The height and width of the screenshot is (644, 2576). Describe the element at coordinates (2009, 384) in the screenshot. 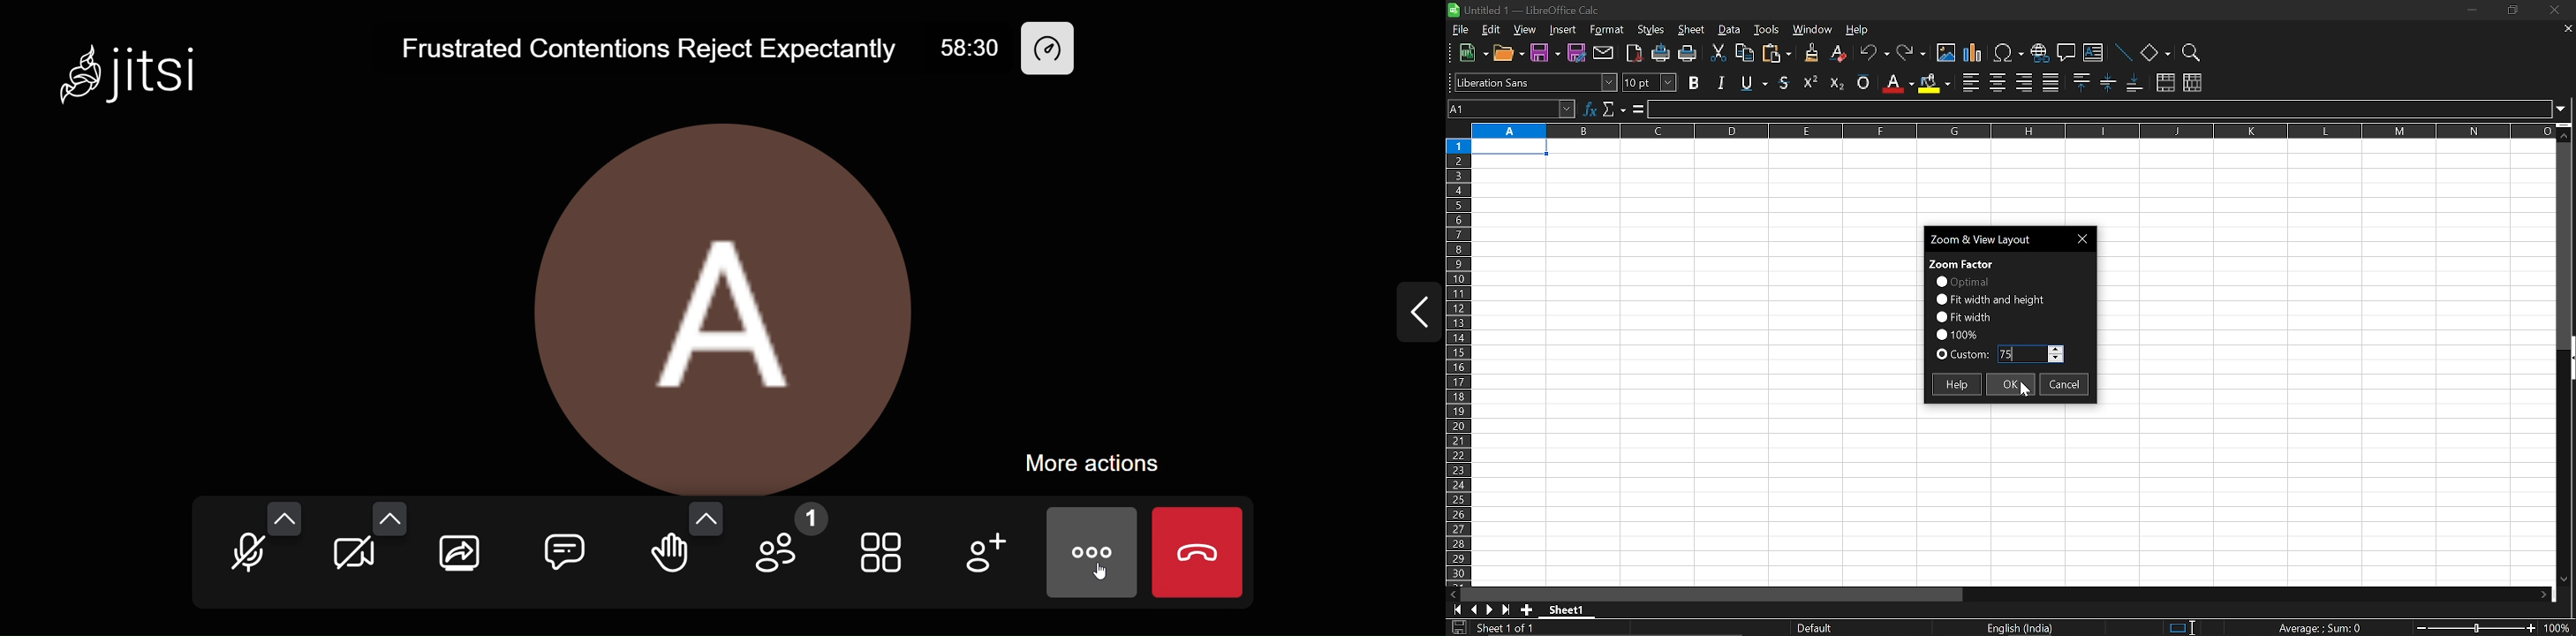

I see `ok` at that location.